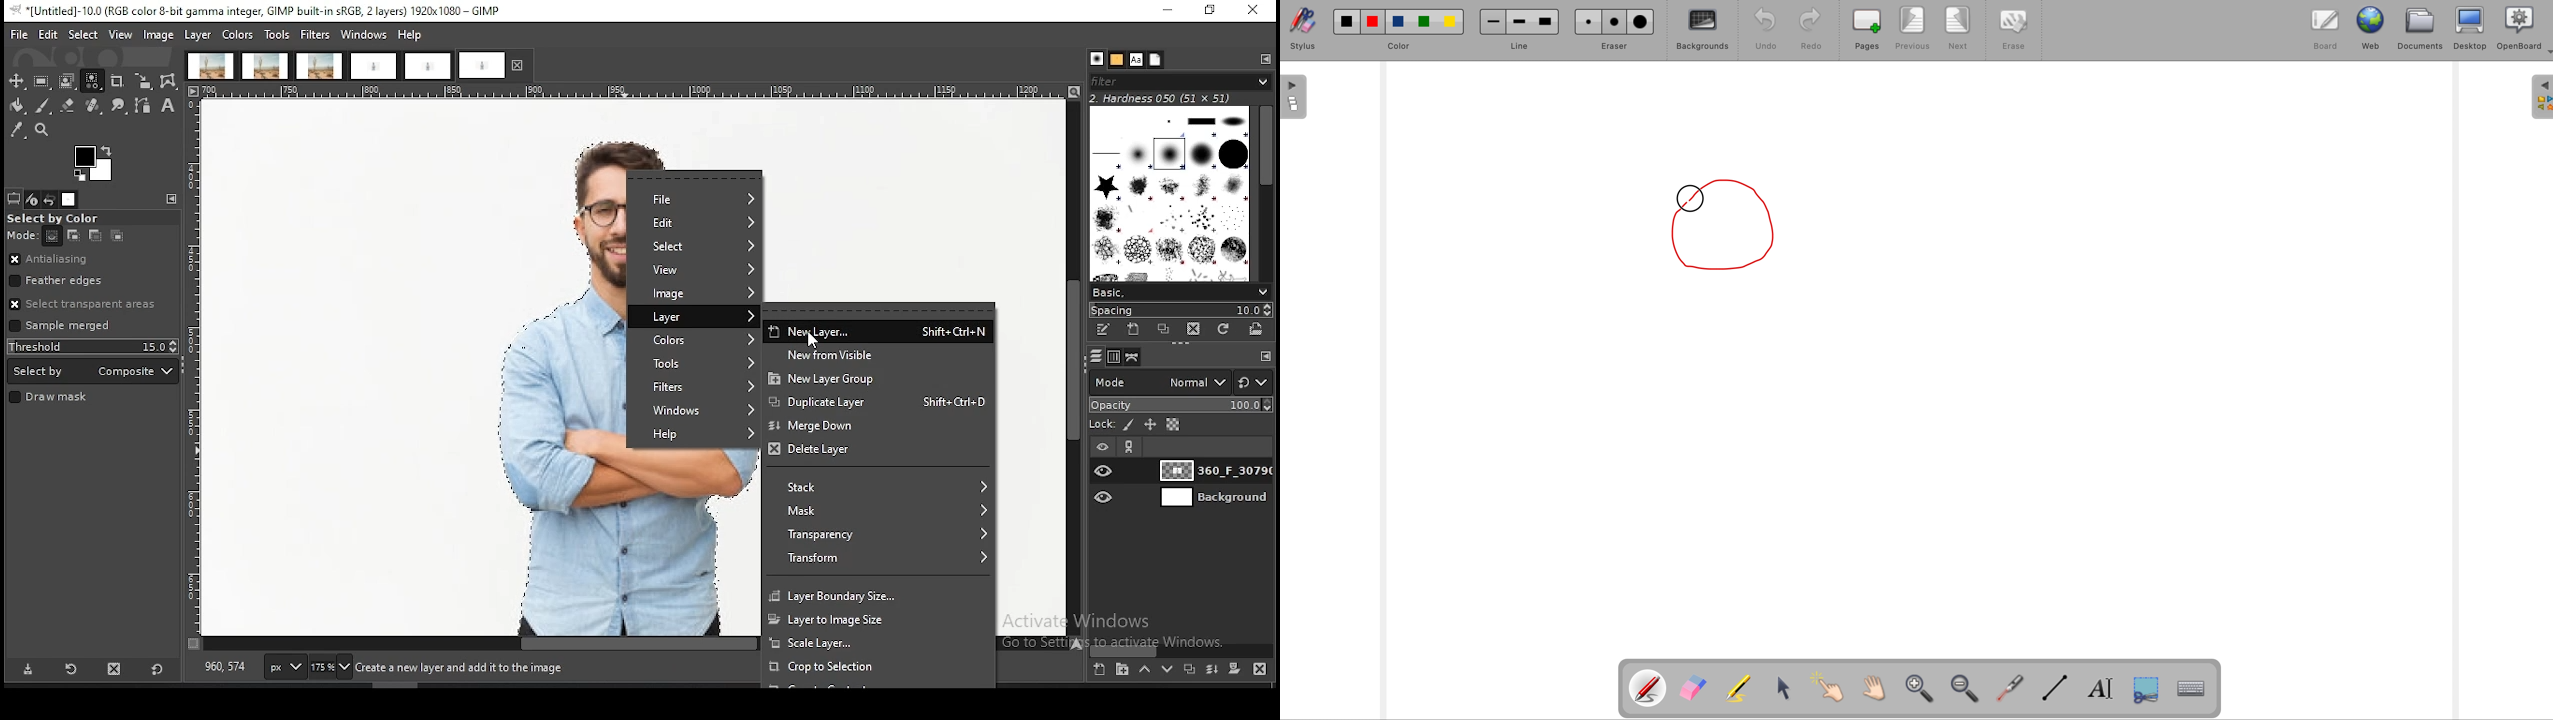 This screenshot has height=728, width=2576. What do you see at coordinates (15, 106) in the screenshot?
I see `paint bucket tool` at bounding box center [15, 106].